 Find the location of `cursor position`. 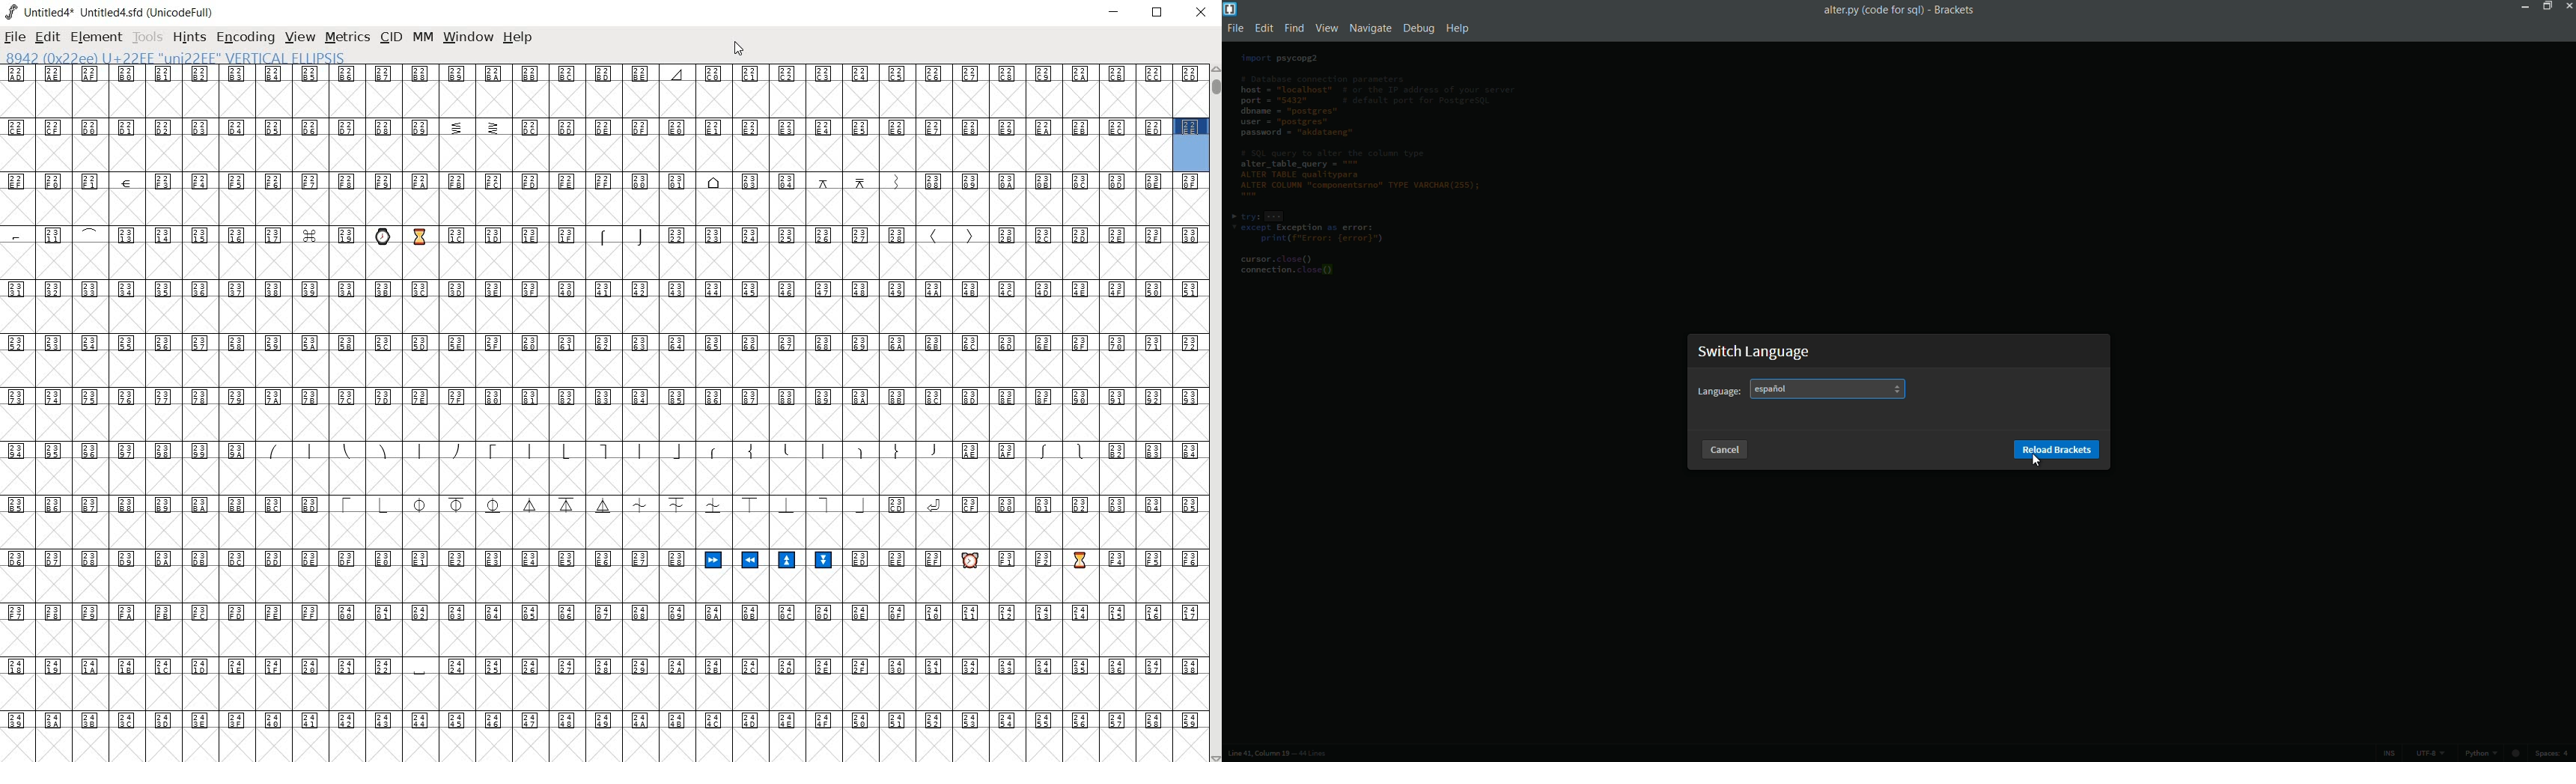

cursor position is located at coordinates (1256, 754).